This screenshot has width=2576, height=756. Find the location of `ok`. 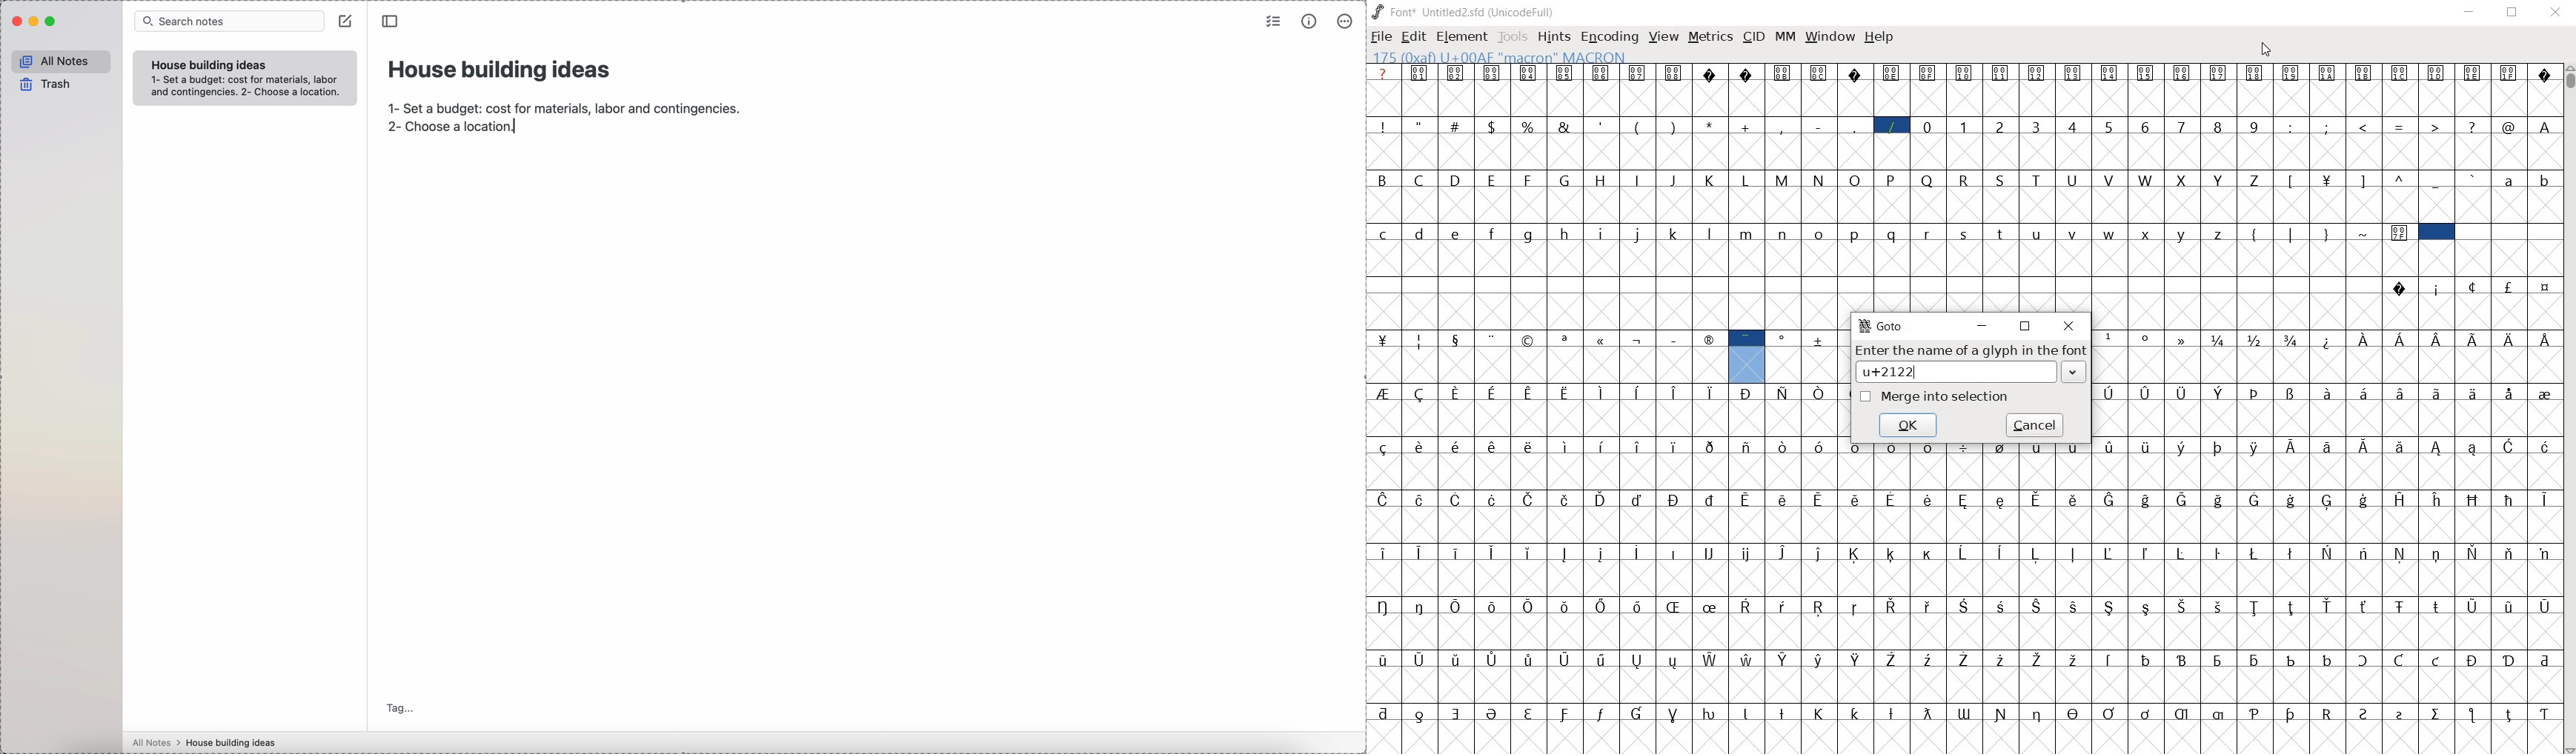

ok is located at coordinates (1909, 426).